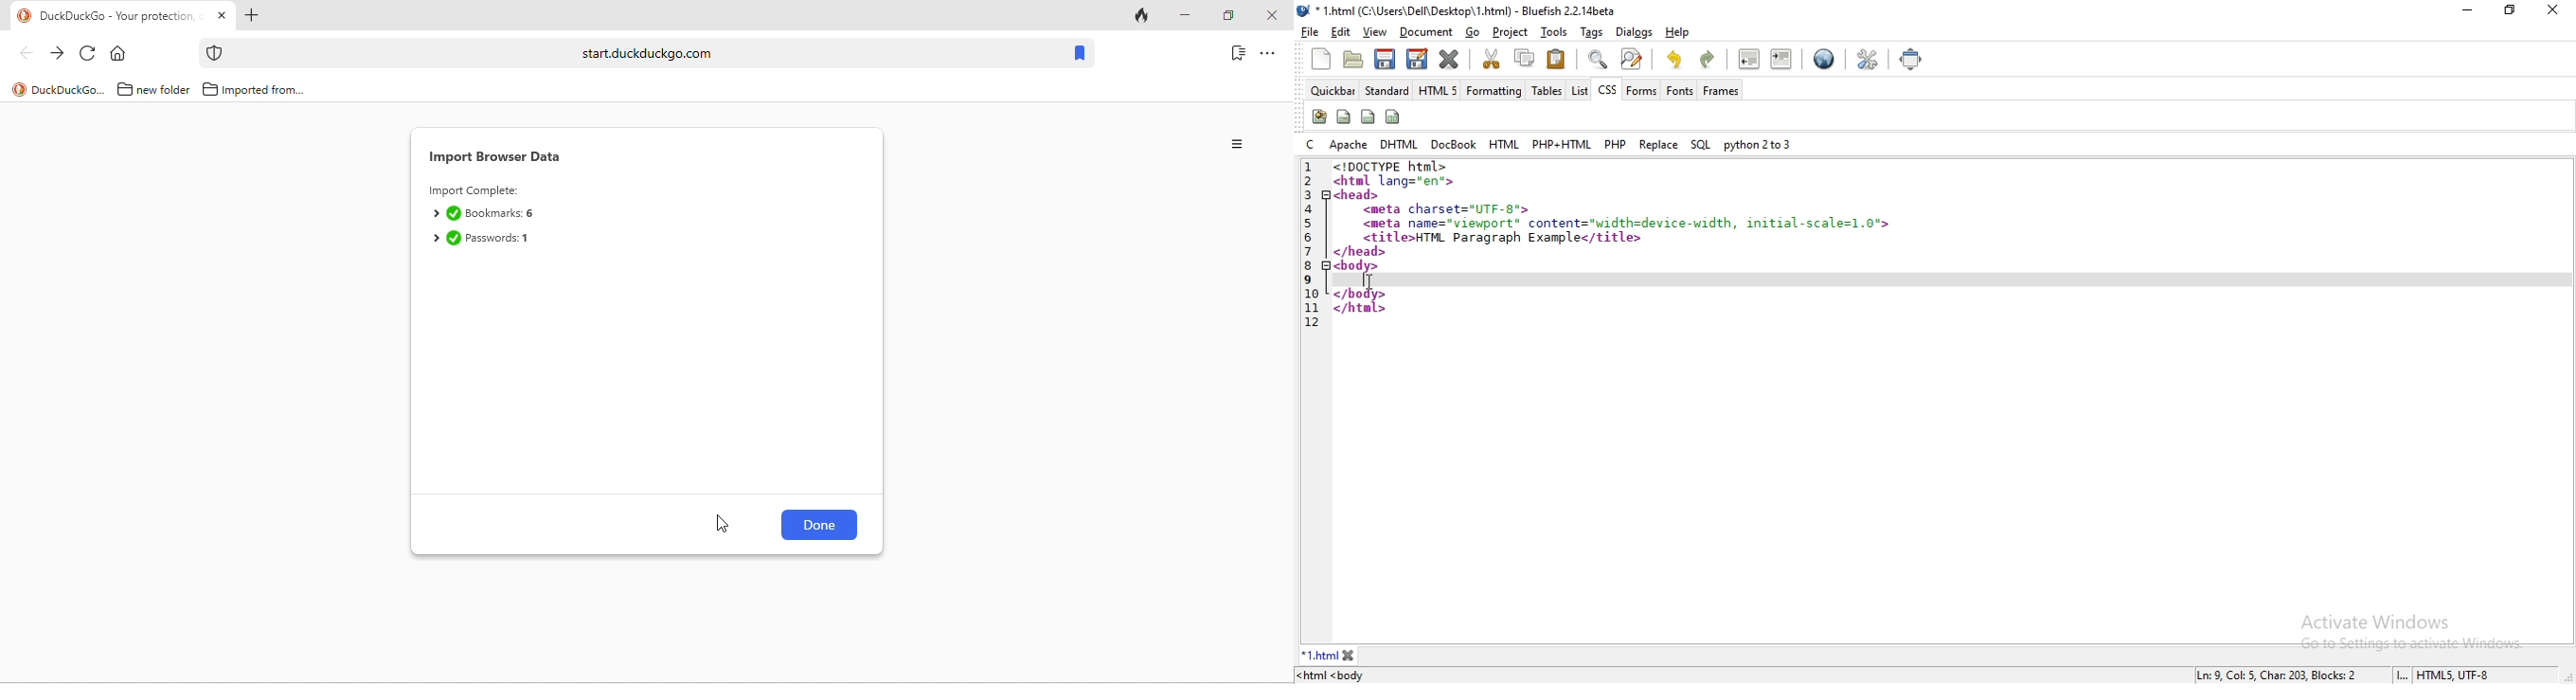 Image resolution: width=2576 pixels, height=700 pixels. Describe the element at coordinates (1523, 57) in the screenshot. I see `copy` at that location.